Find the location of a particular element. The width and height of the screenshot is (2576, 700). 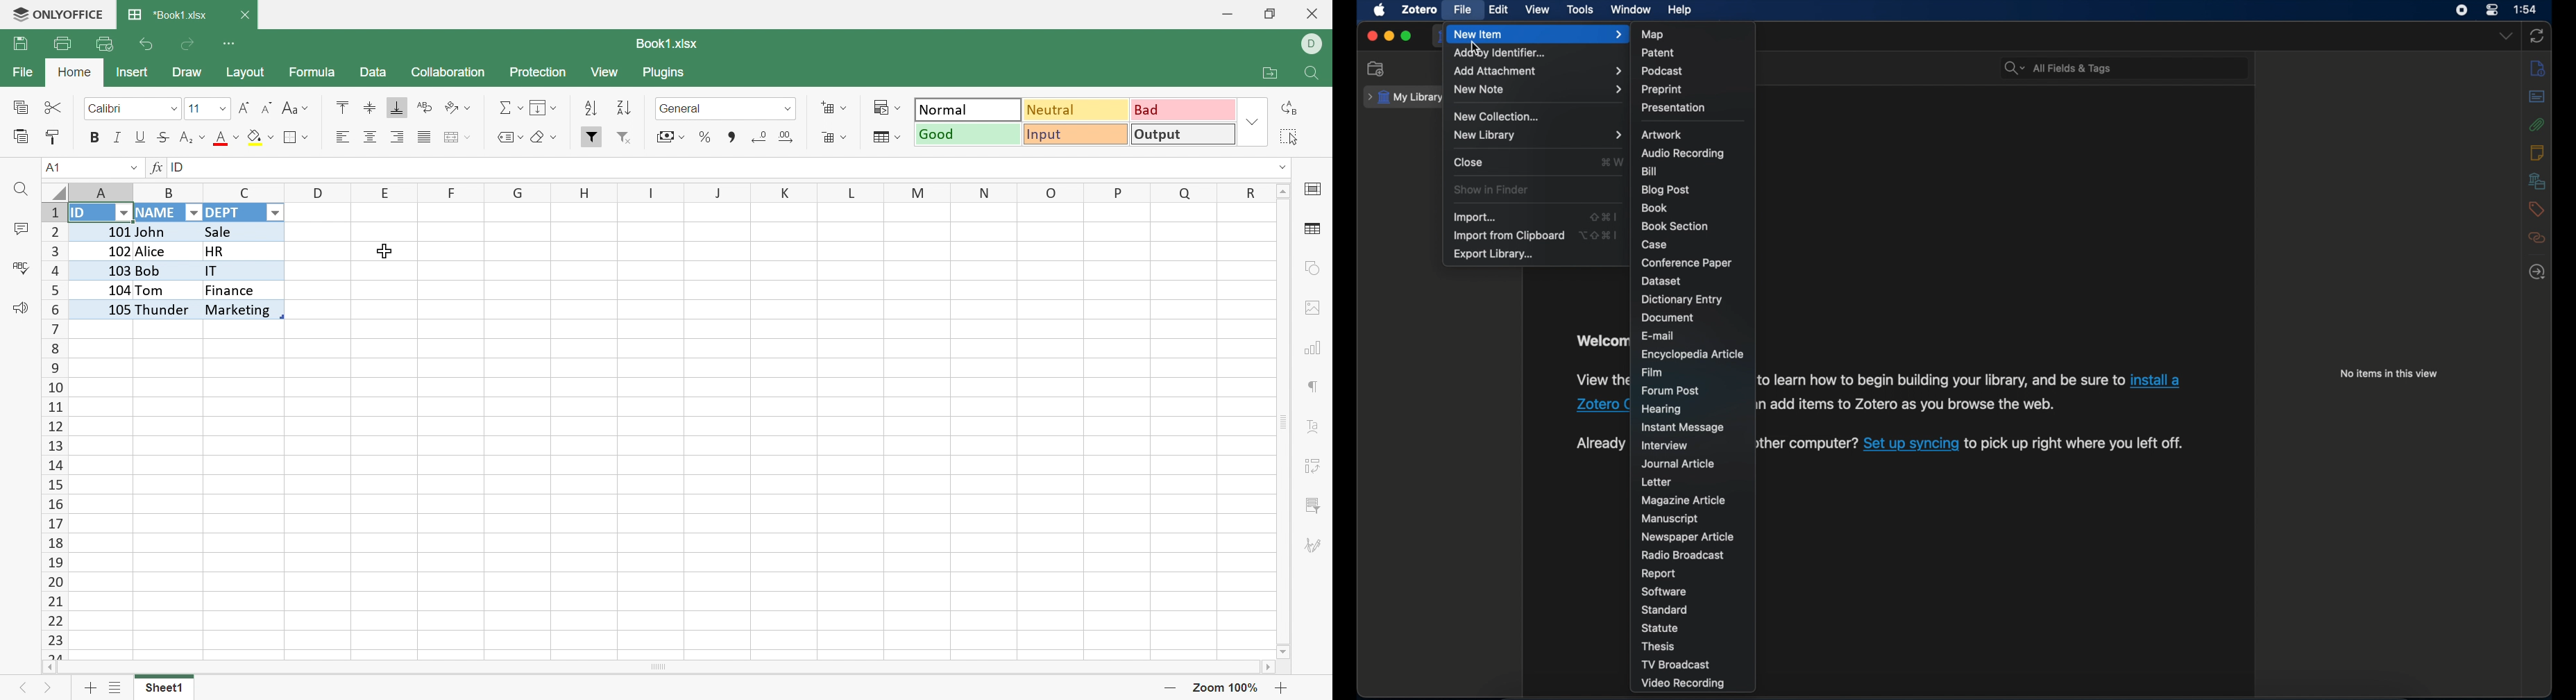

journal article is located at coordinates (1680, 463).